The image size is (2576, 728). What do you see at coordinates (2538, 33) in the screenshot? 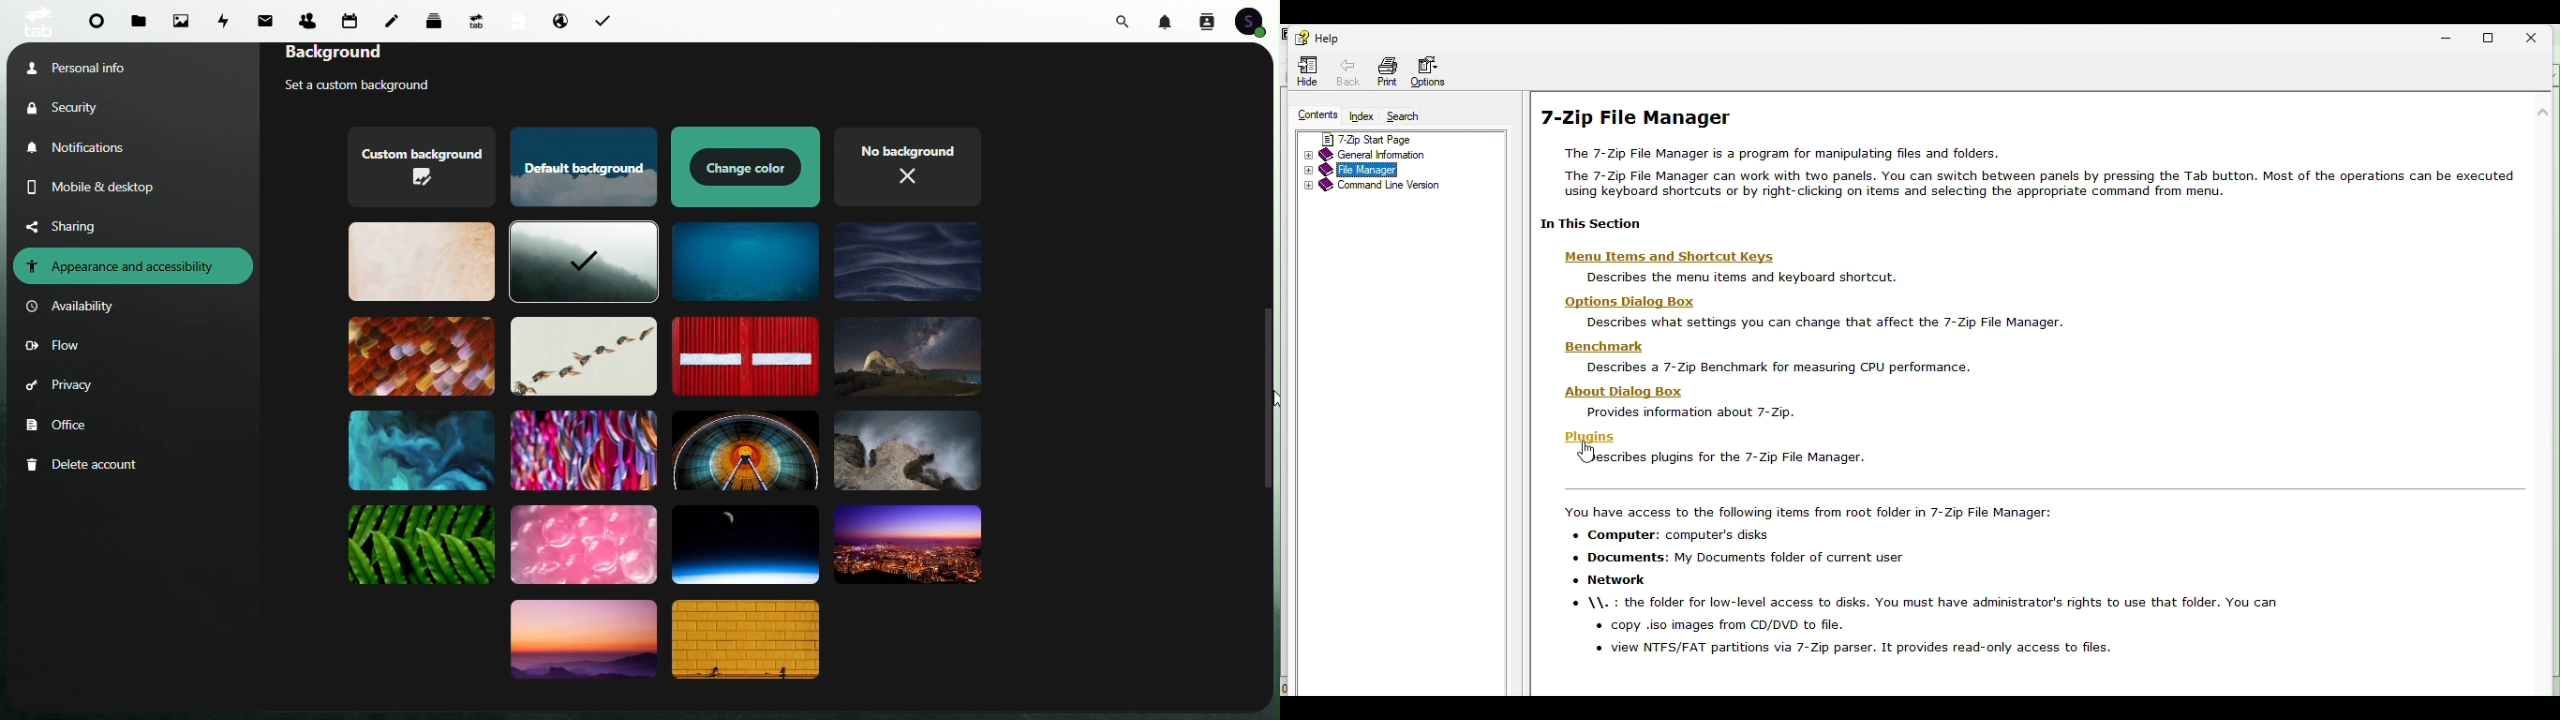
I see `close` at bounding box center [2538, 33].